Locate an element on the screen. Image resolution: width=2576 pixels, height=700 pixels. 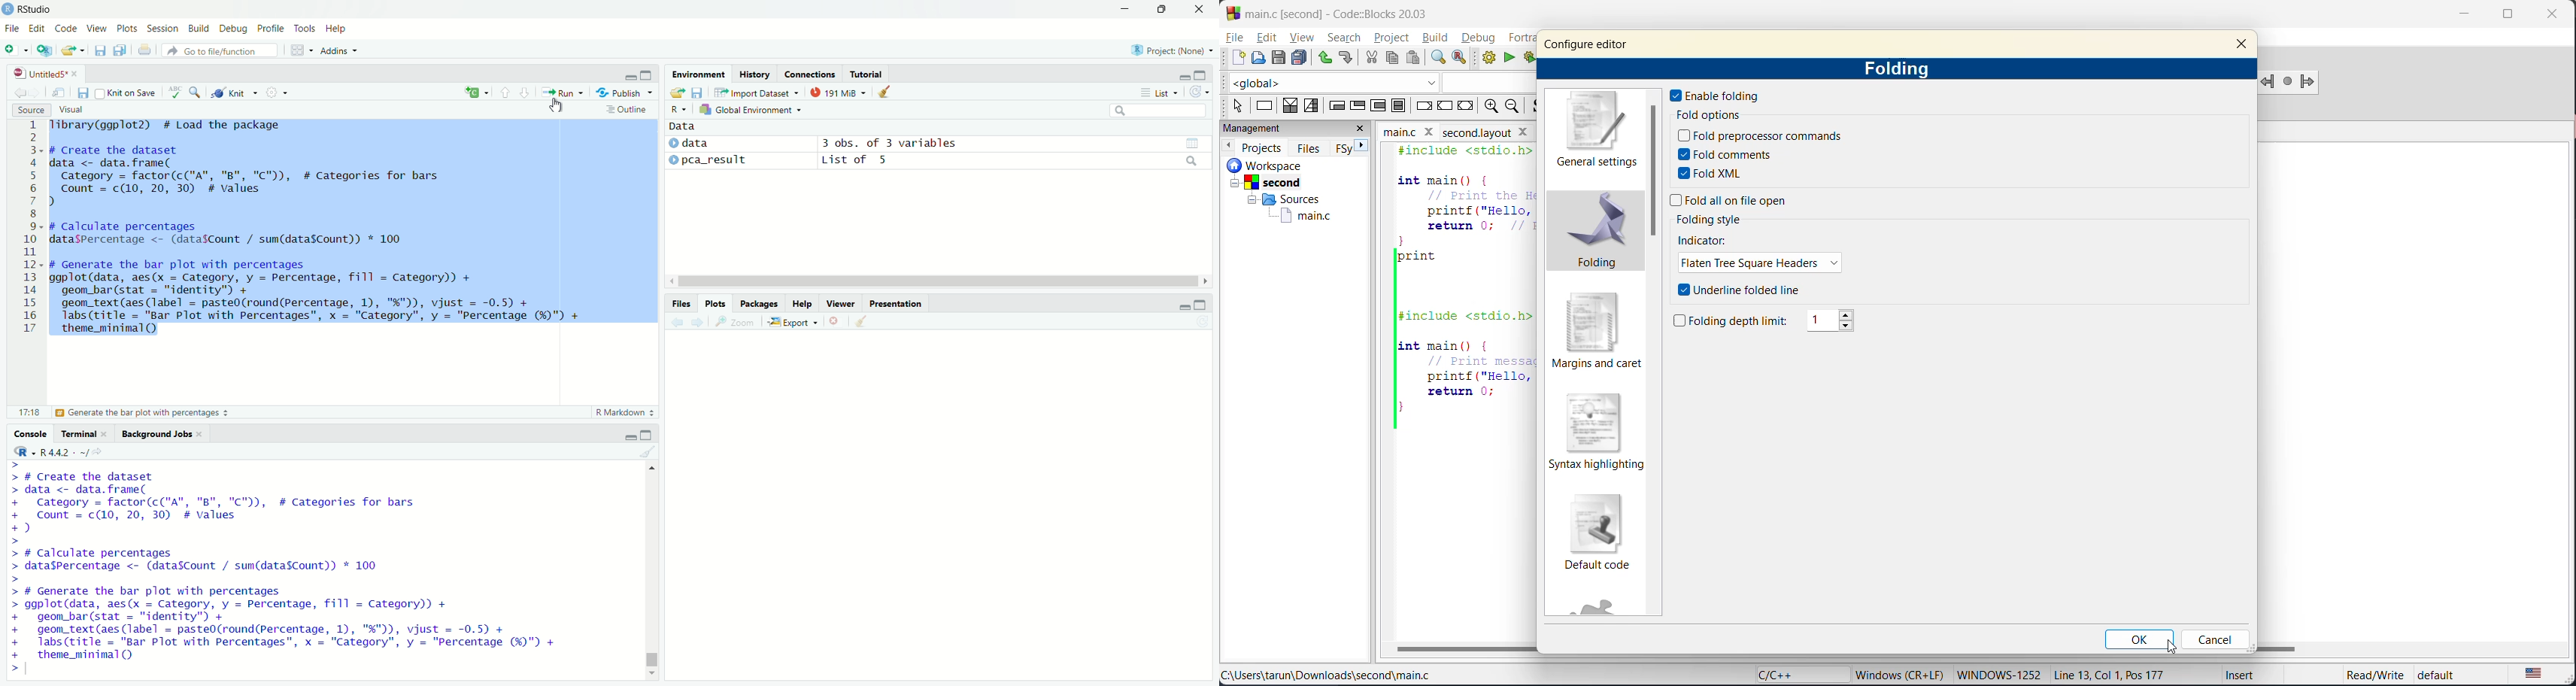
fold xml is located at coordinates (1714, 174).